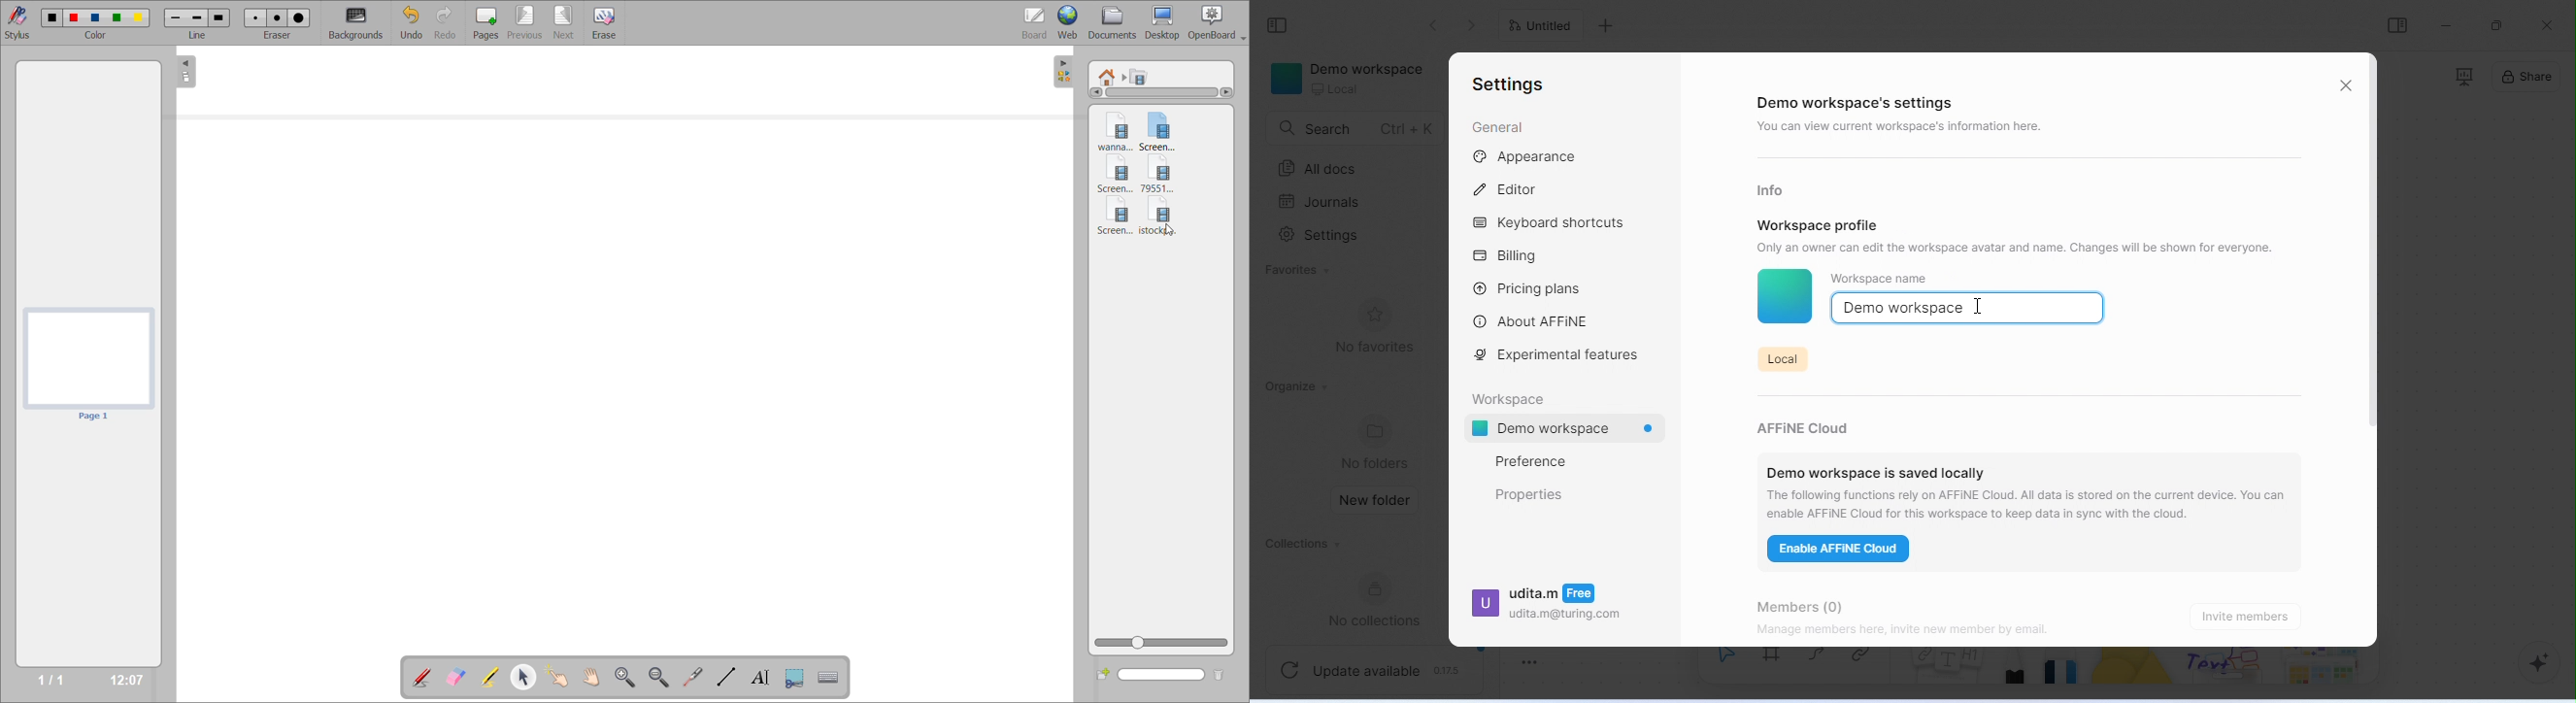 This screenshot has height=728, width=2576. Describe the element at coordinates (1322, 237) in the screenshot. I see `settings` at that location.